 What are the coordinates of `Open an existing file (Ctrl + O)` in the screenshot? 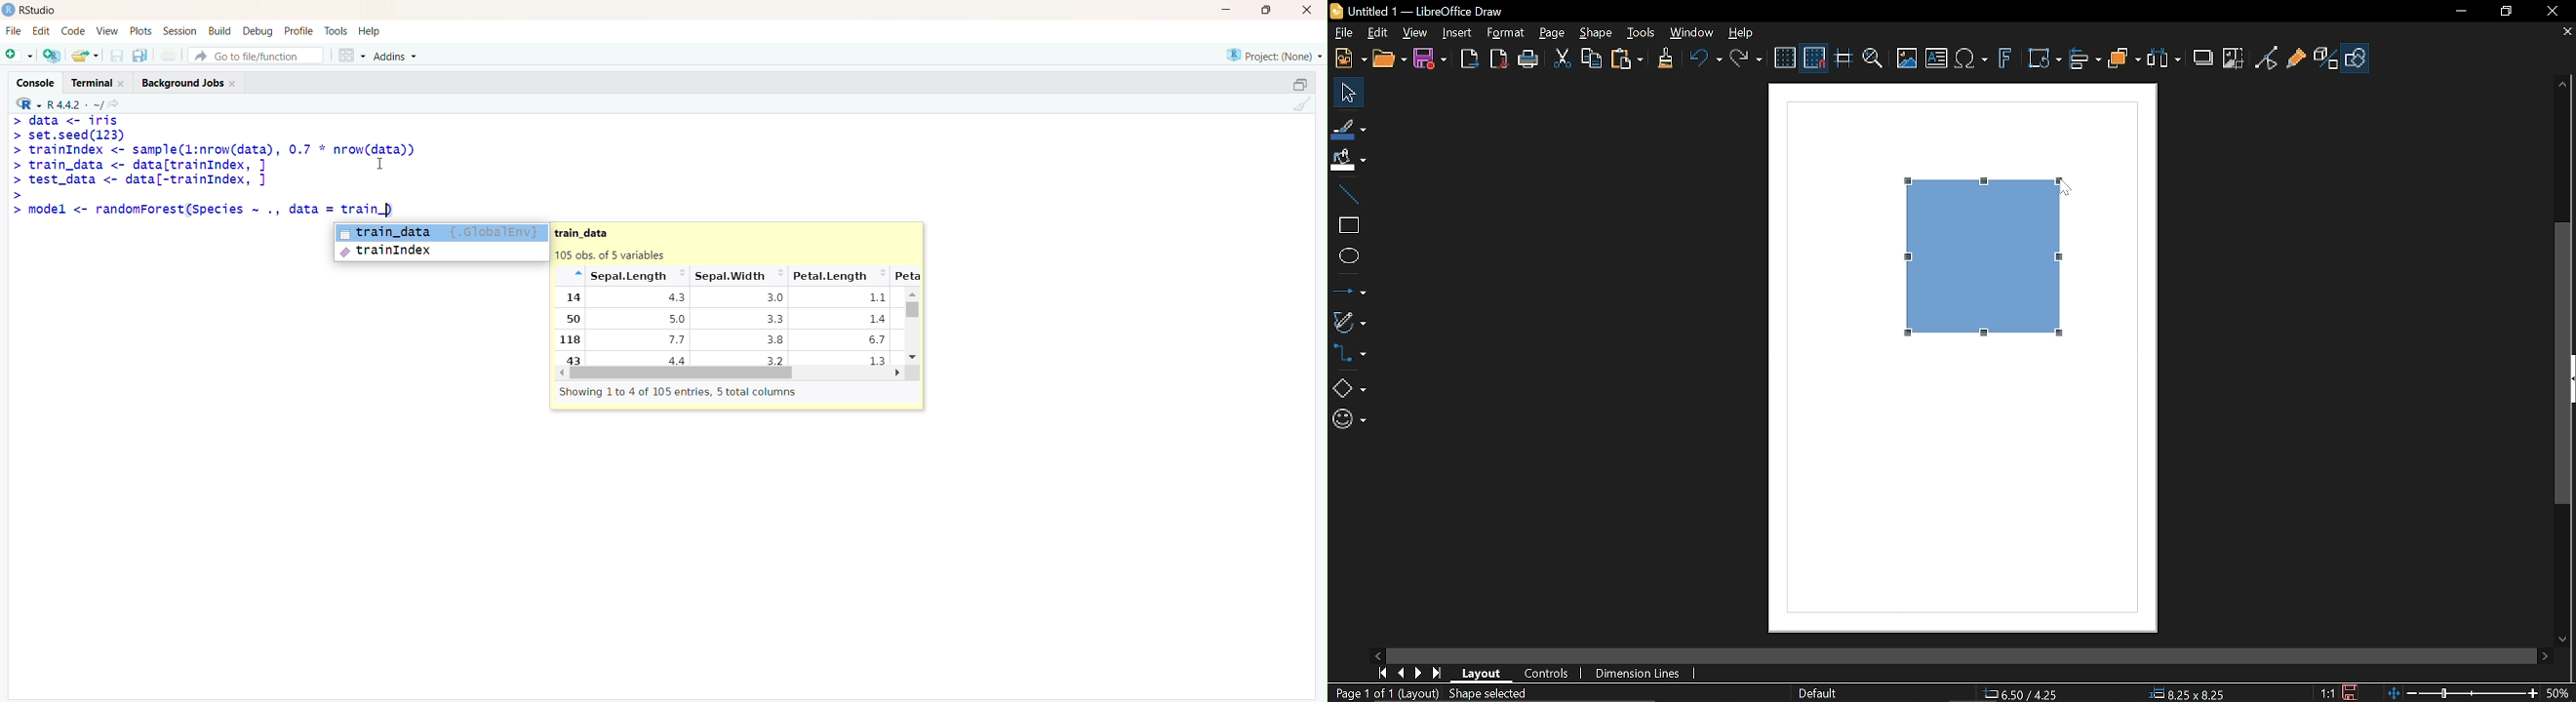 It's located at (87, 55).